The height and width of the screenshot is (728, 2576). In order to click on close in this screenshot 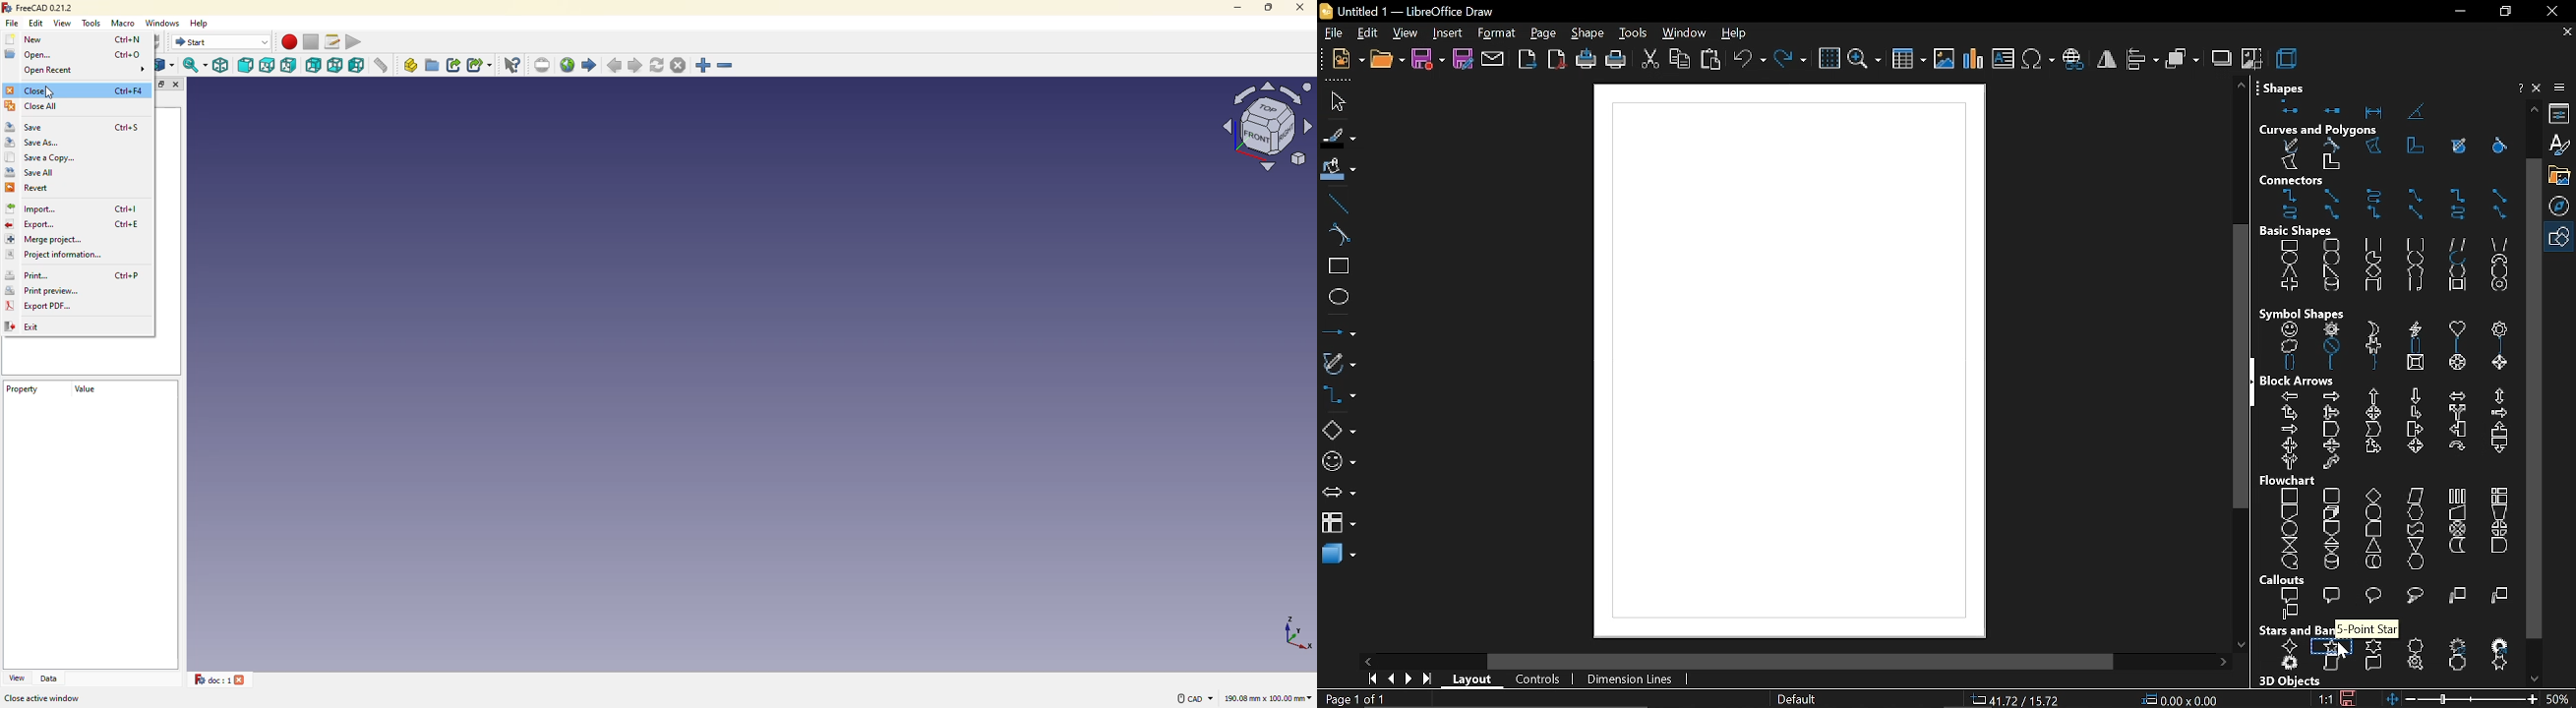, I will do `click(2551, 11)`.